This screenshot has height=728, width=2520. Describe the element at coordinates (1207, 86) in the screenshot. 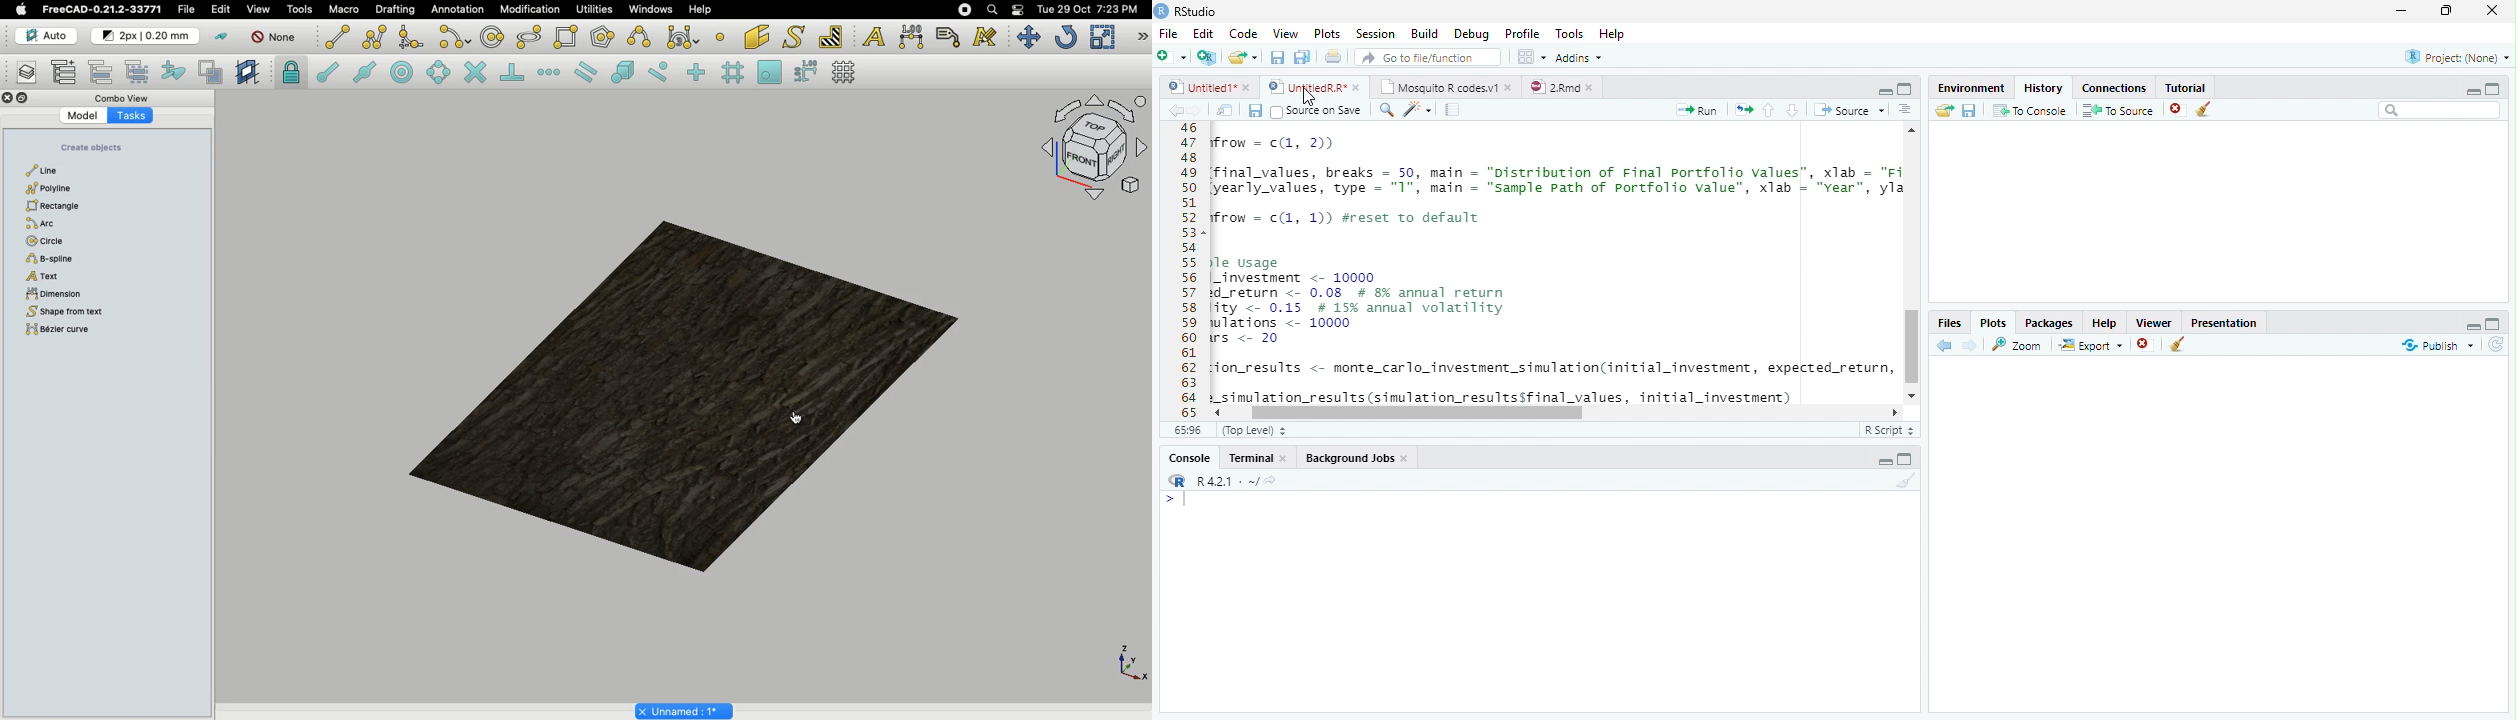

I see `Untited1*` at that location.